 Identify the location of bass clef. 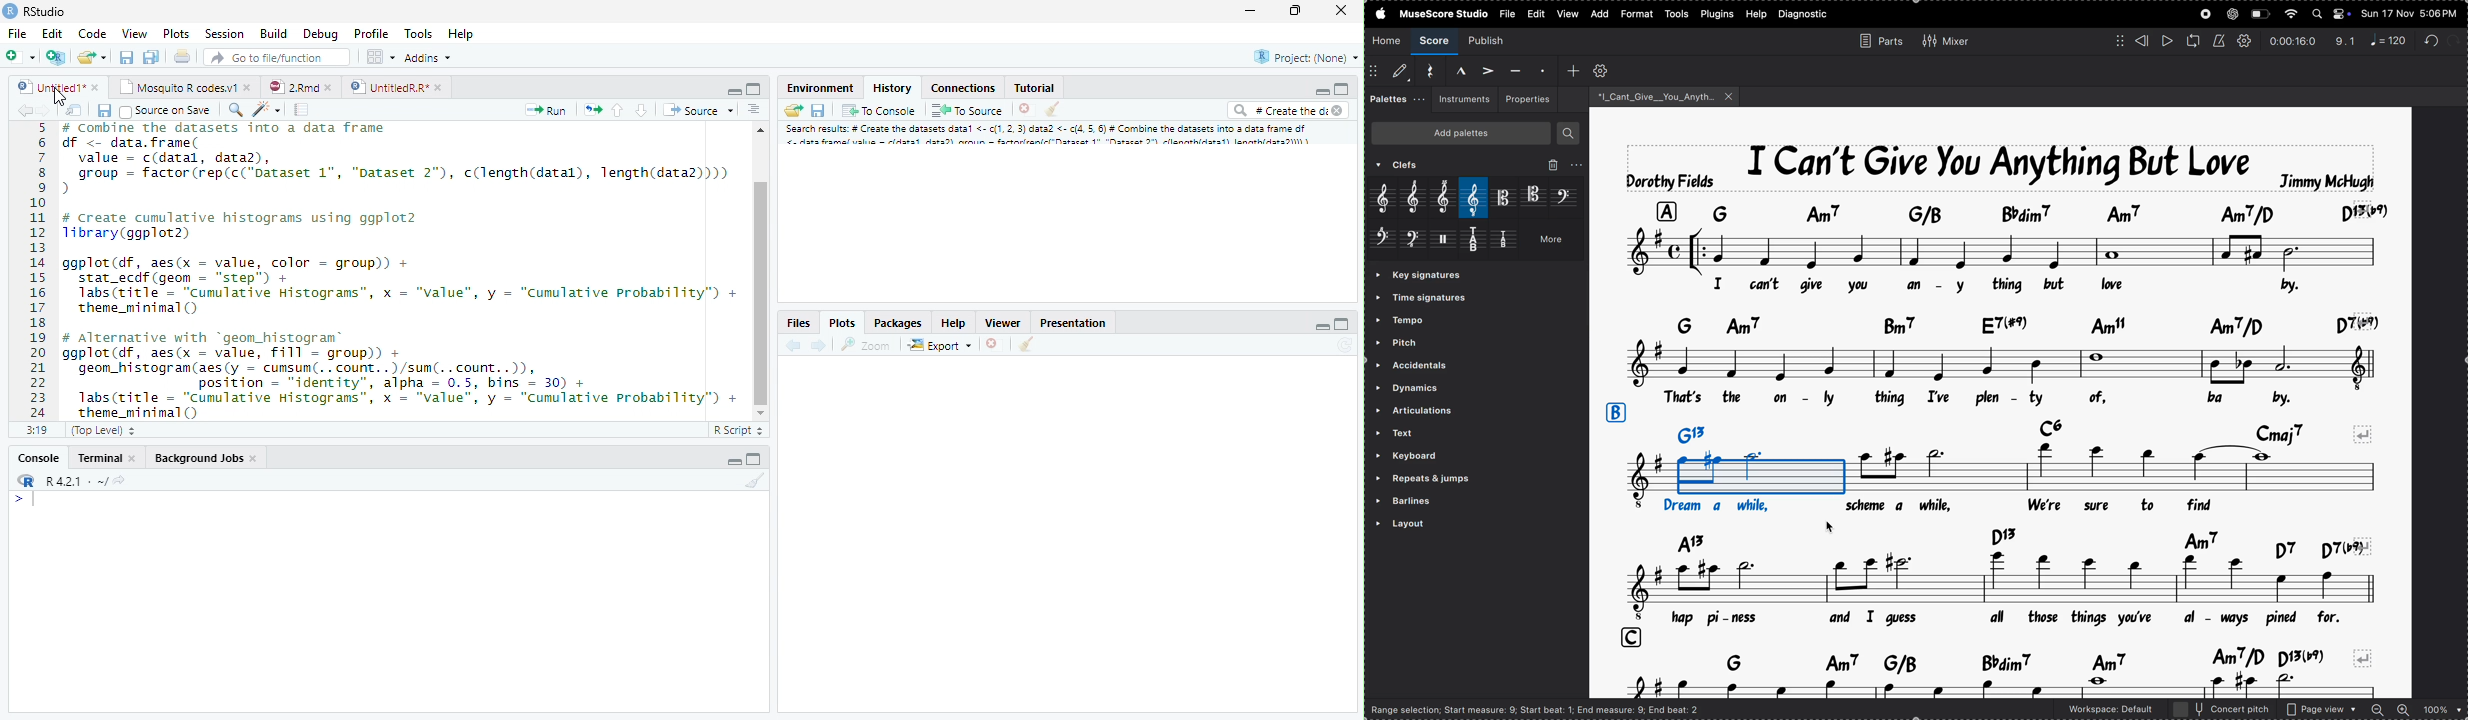
(1565, 196).